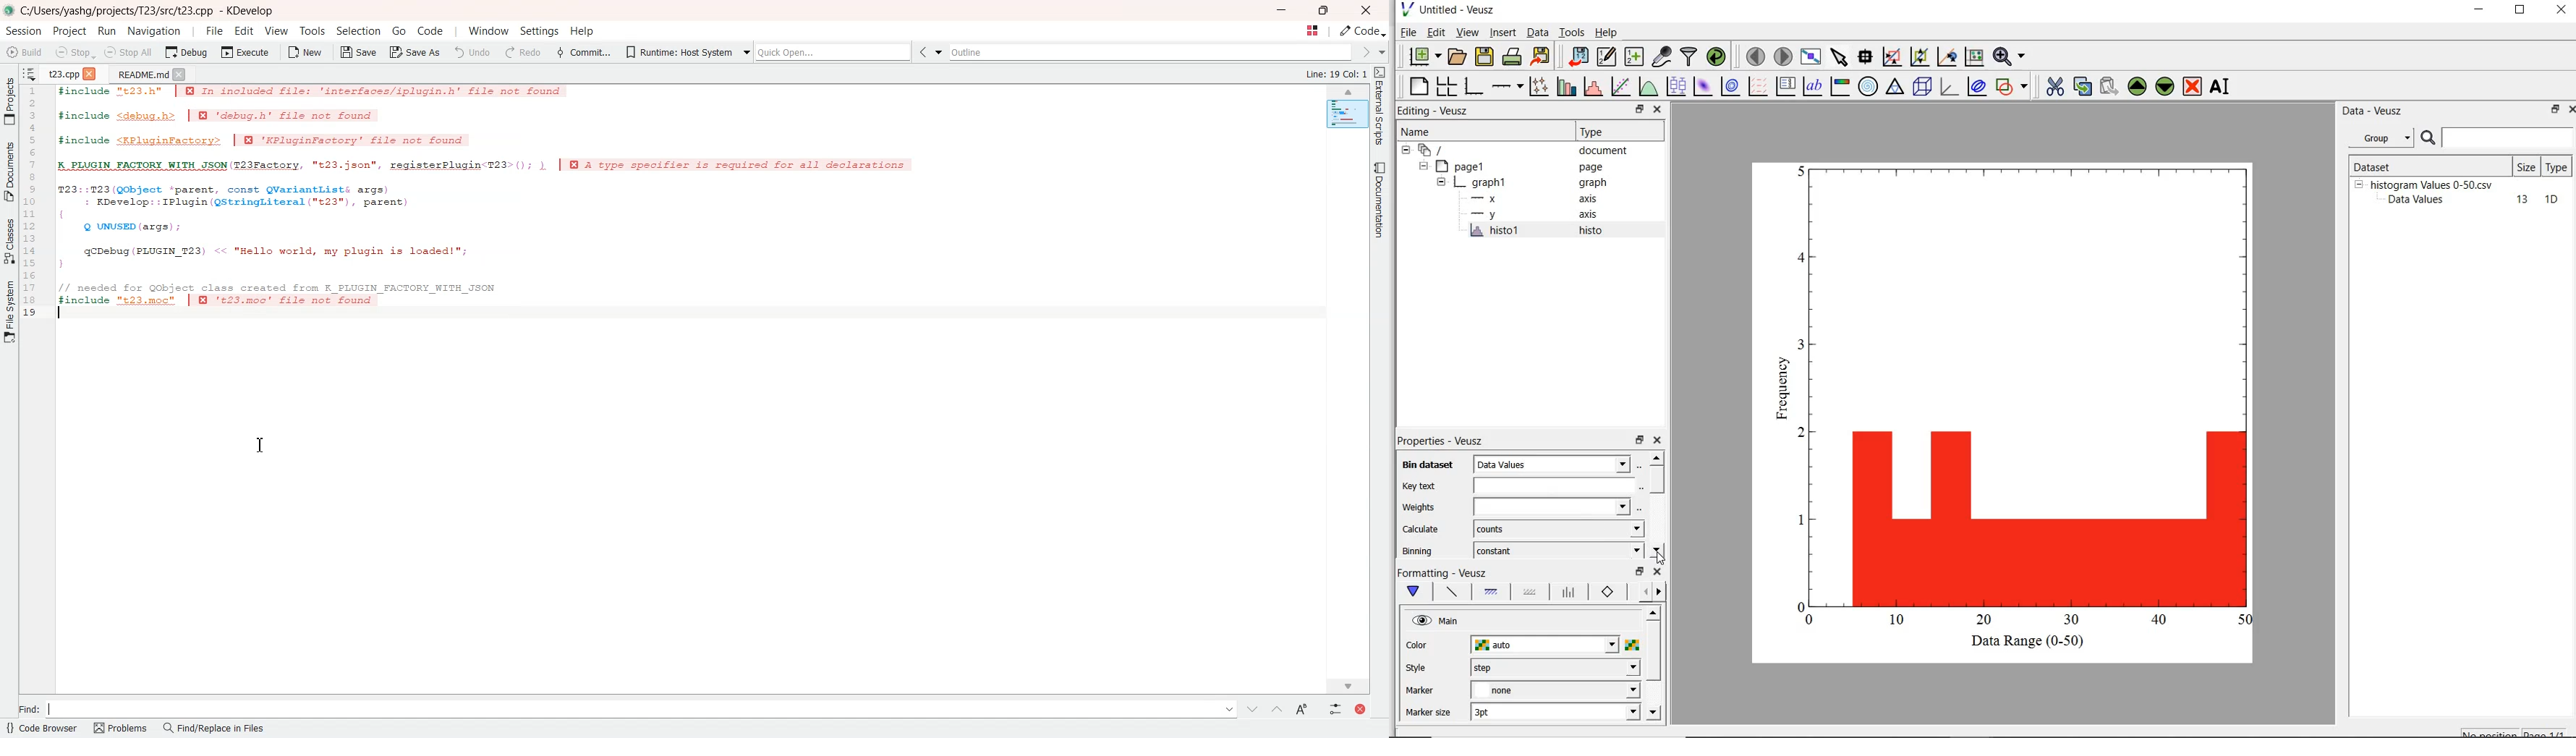 This screenshot has width=2576, height=756. I want to click on hide, so click(1406, 151).